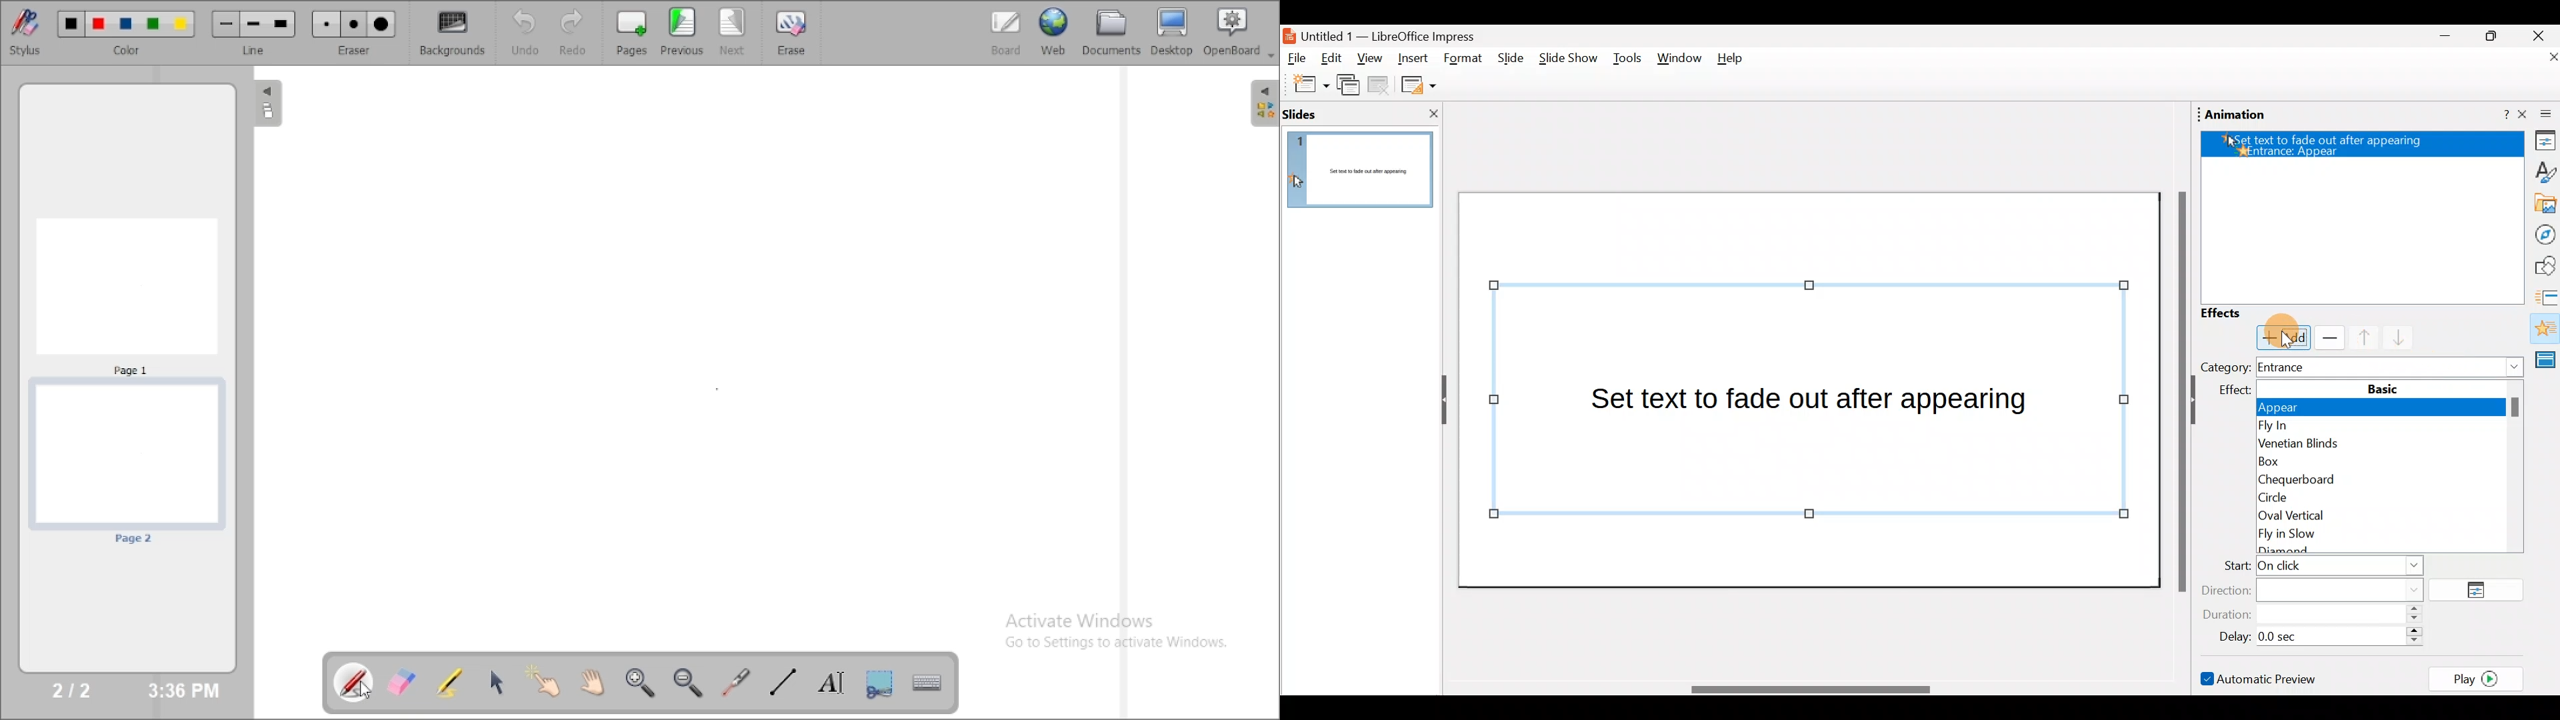  Describe the element at coordinates (2540, 58) in the screenshot. I see `Close document` at that location.